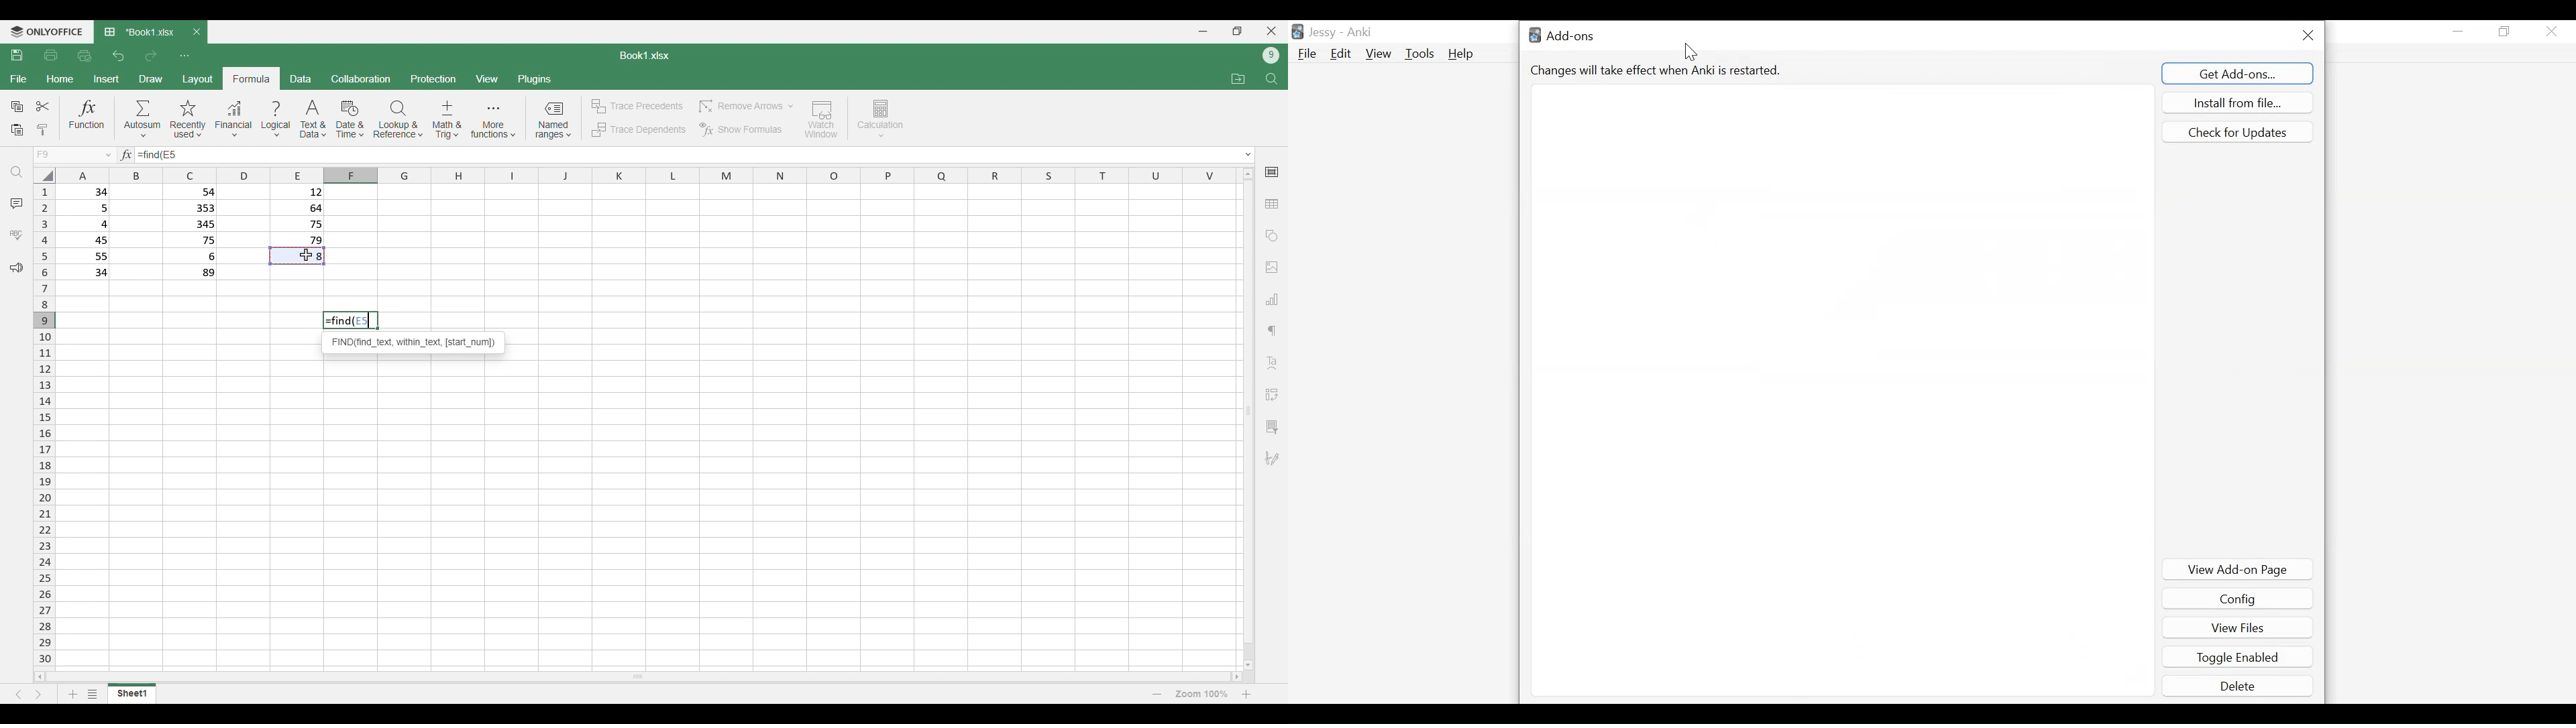 This screenshot has width=2576, height=728. Describe the element at coordinates (1203, 32) in the screenshot. I see `Minimize` at that location.